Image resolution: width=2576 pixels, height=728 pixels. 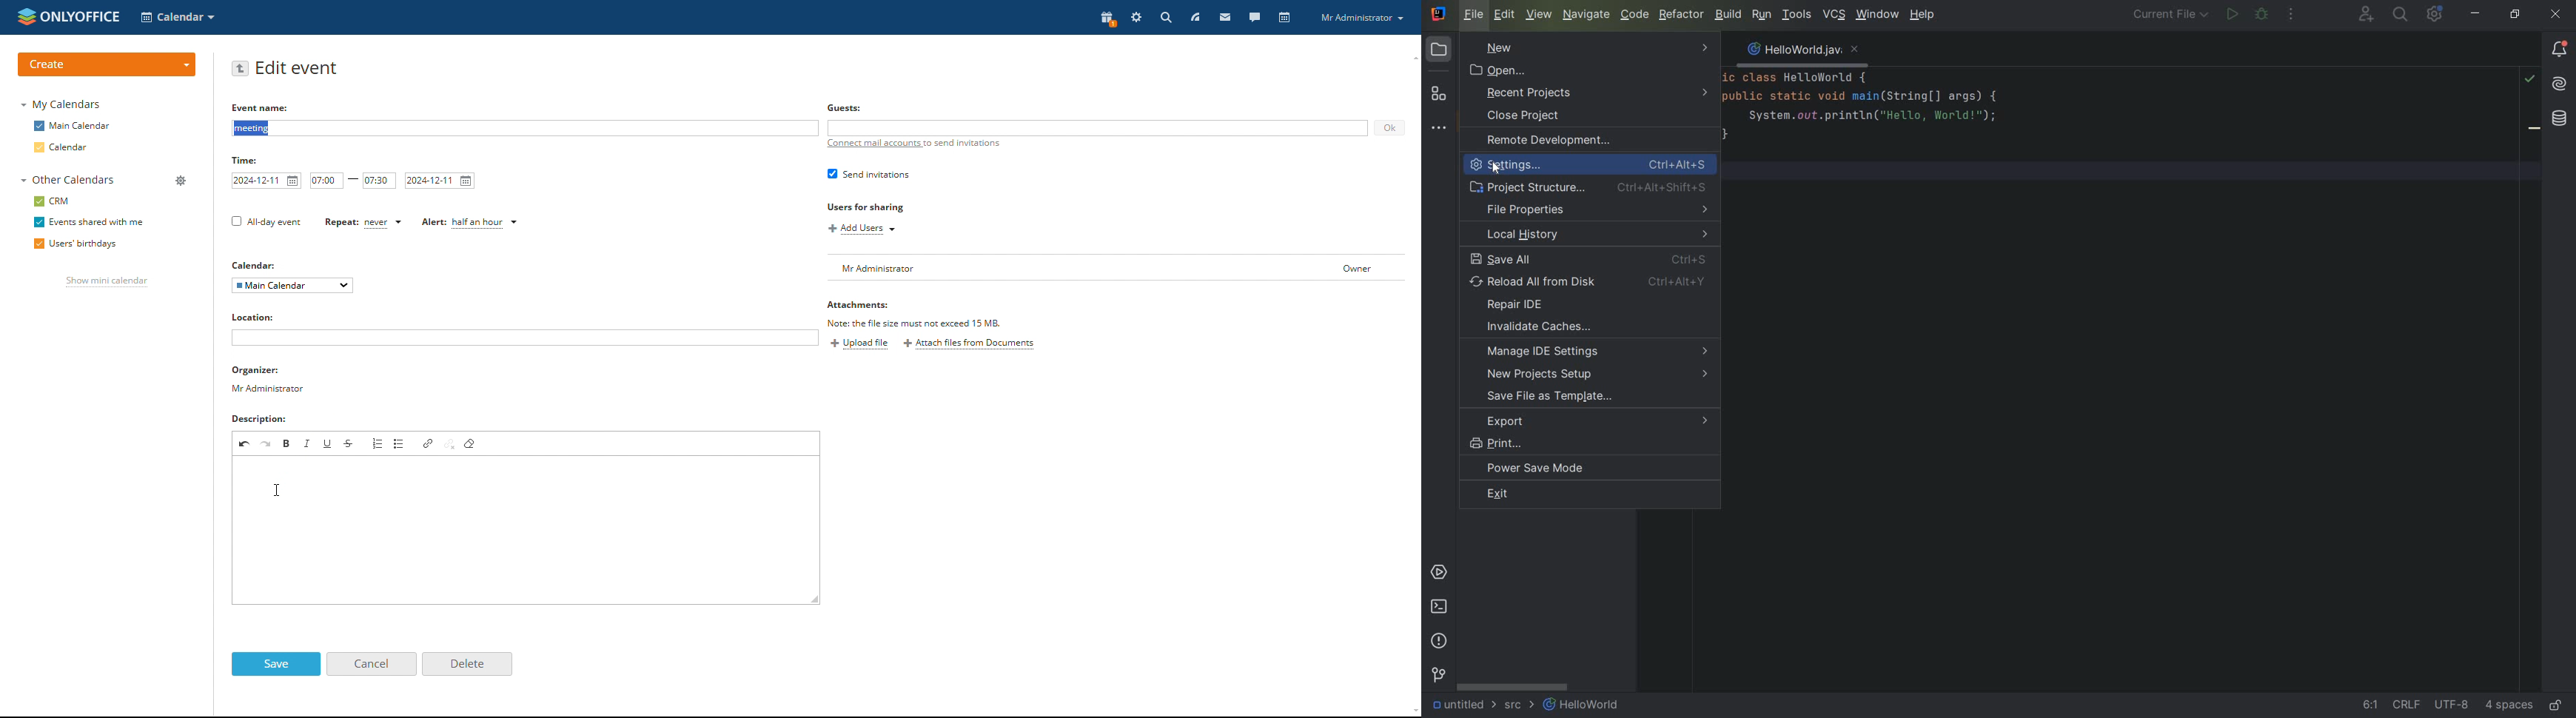 What do you see at coordinates (1597, 94) in the screenshot?
I see `recent projects` at bounding box center [1597, 94].